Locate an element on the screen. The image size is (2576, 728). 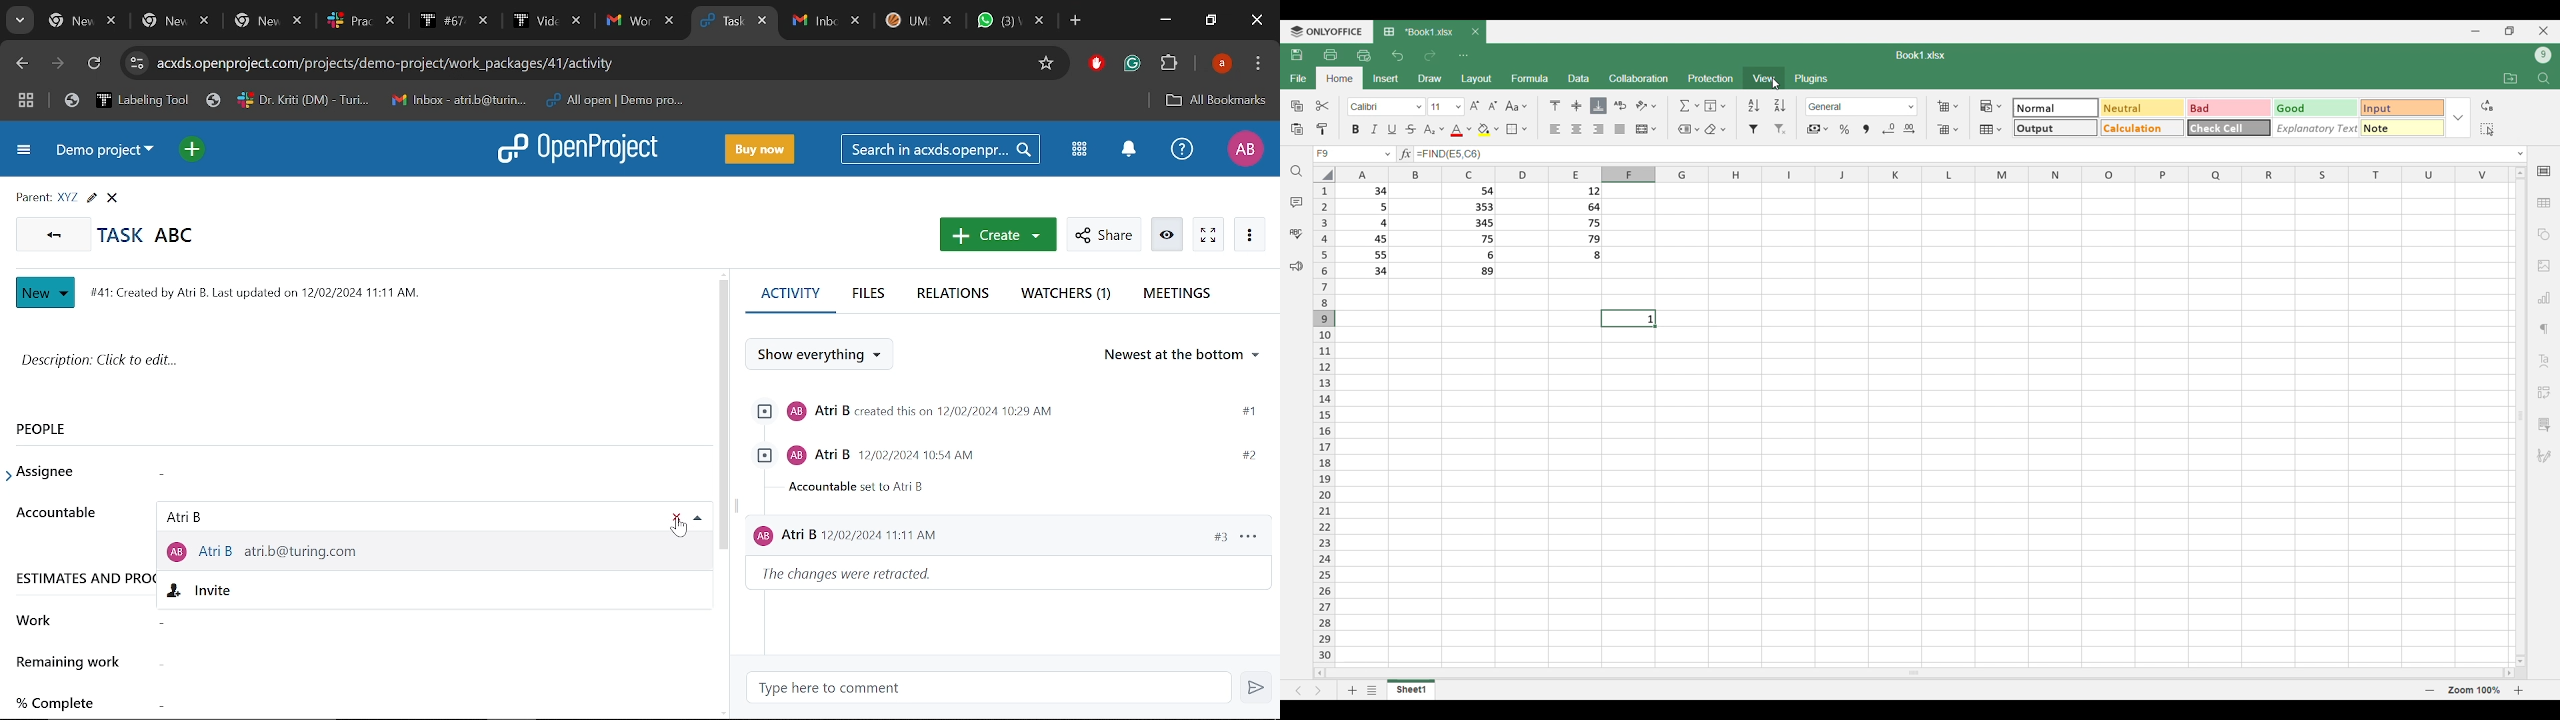
Files is located at coordinates (867, 294).